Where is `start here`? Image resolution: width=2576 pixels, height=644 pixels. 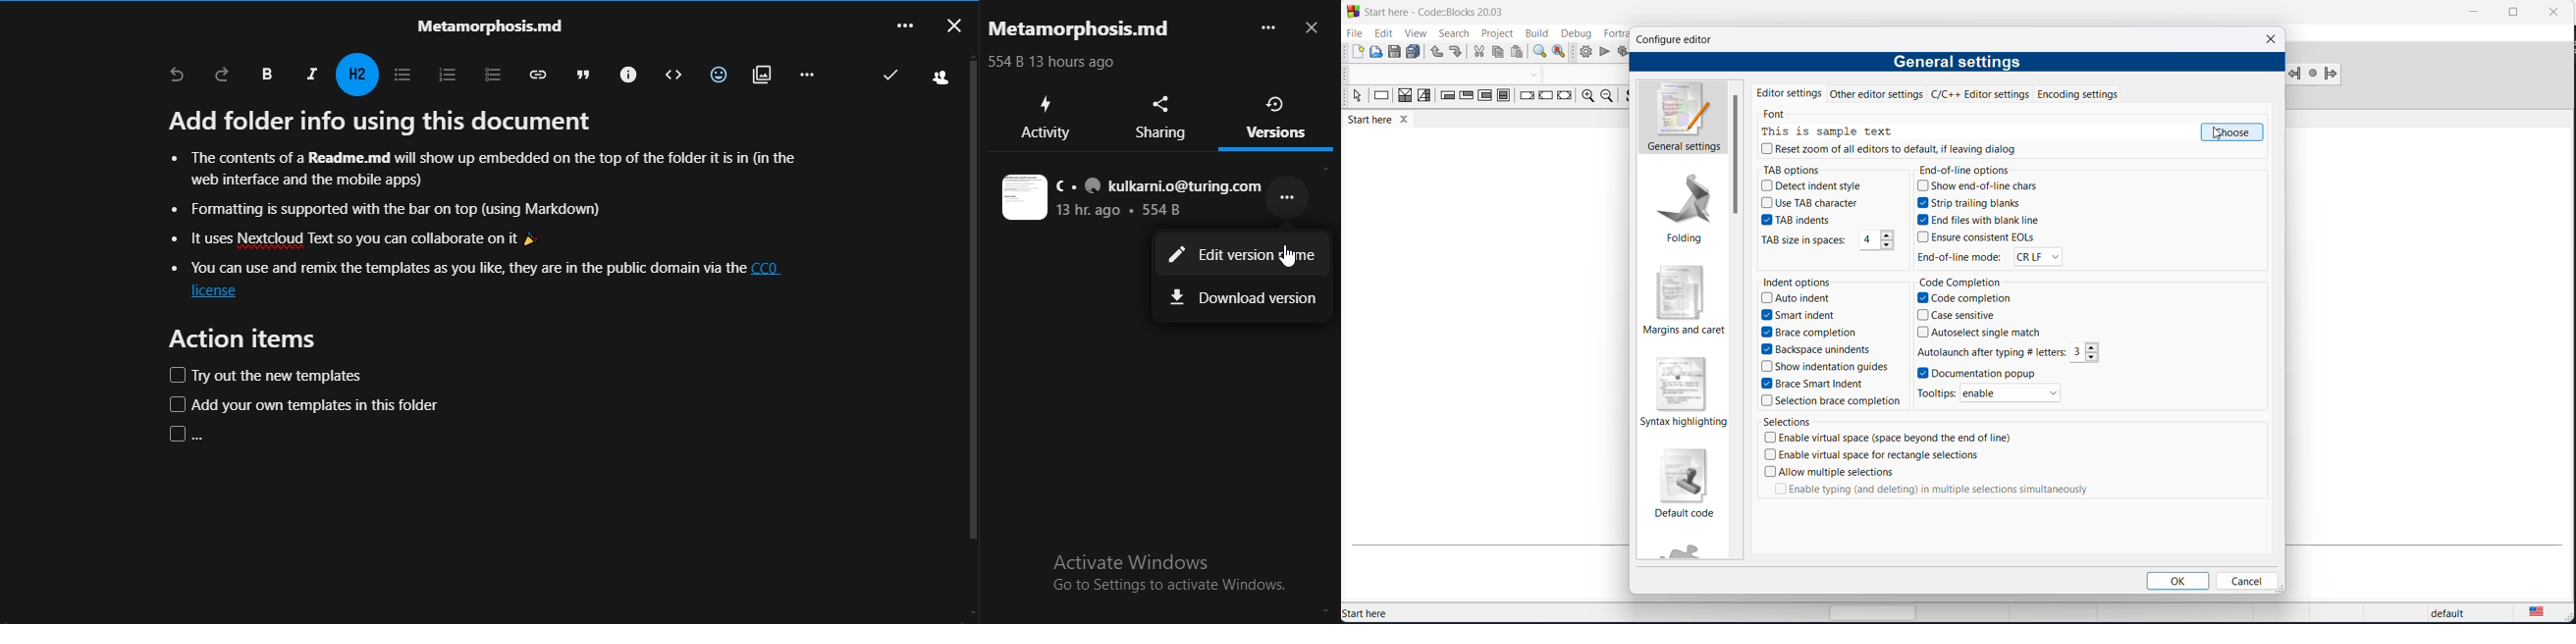 start here is located at coordinates (1401, 613).